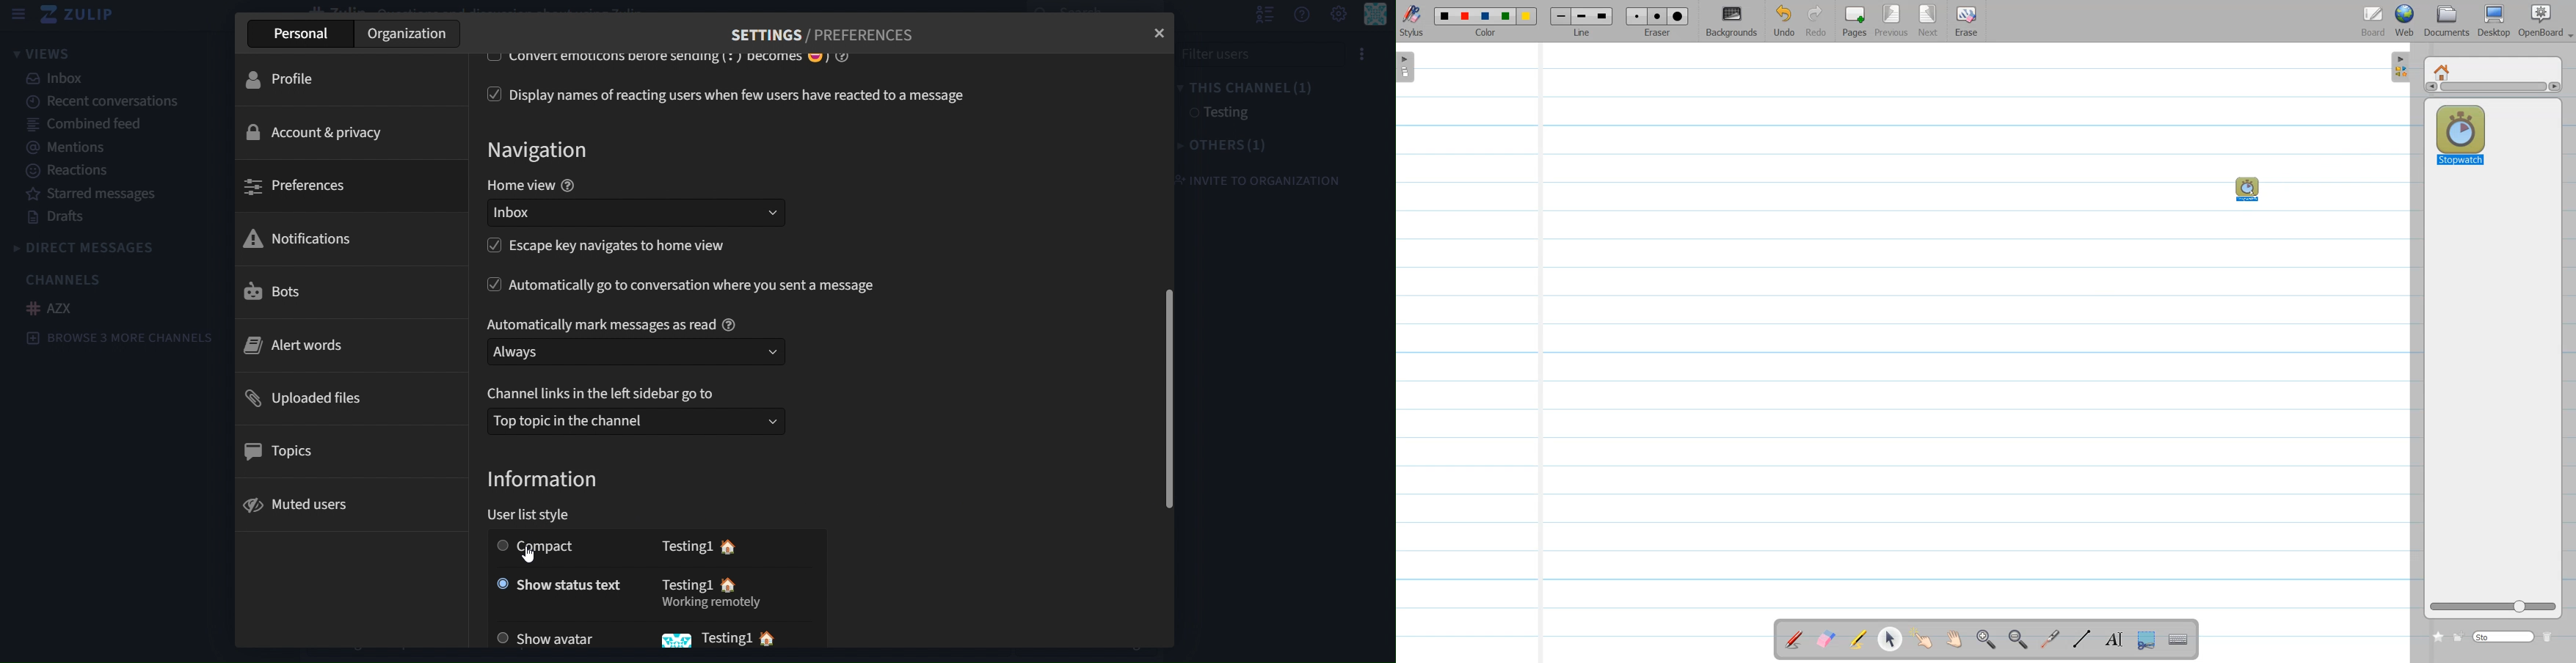  What do you see at coordinates (1225, 144) in the screenshot?
I see `others(1)` at bounding box center [1225, 144].